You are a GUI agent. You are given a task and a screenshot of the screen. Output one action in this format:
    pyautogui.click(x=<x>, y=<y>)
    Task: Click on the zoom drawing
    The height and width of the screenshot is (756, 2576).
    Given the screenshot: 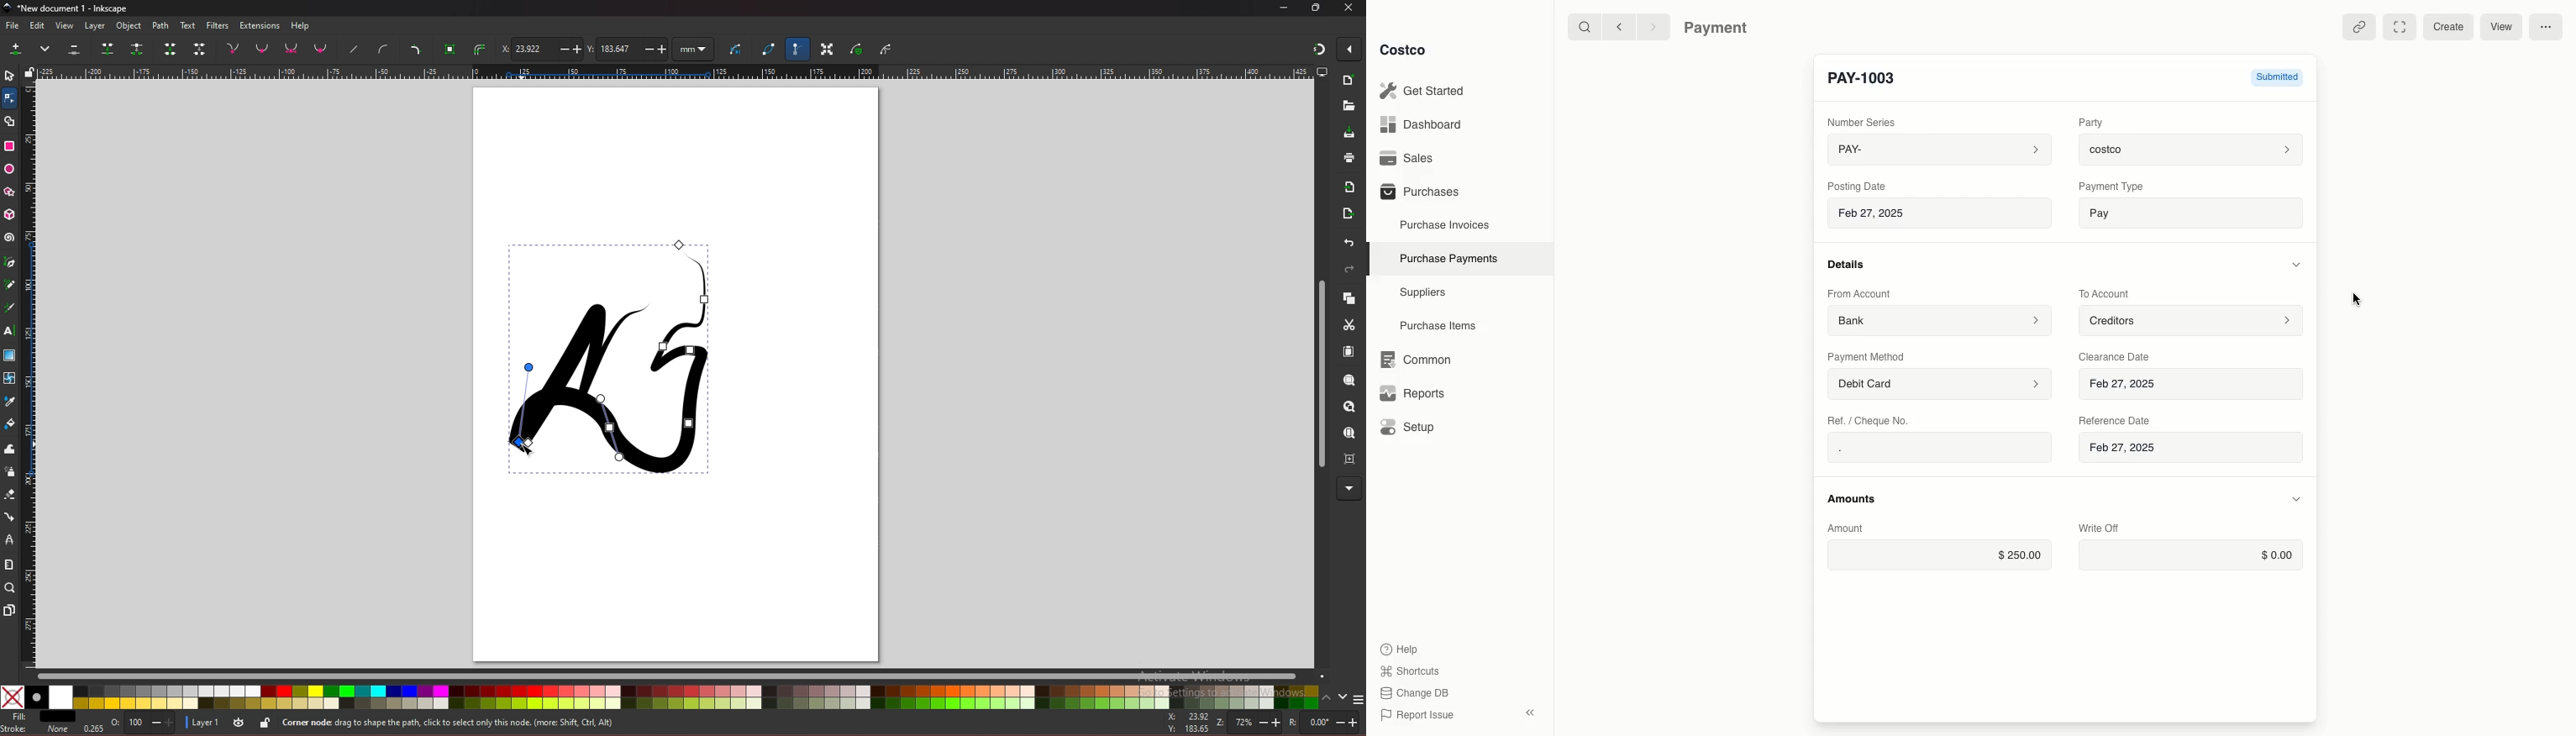 What is the action you would take?
    pyautogui.click(x=1350, y=408)
    